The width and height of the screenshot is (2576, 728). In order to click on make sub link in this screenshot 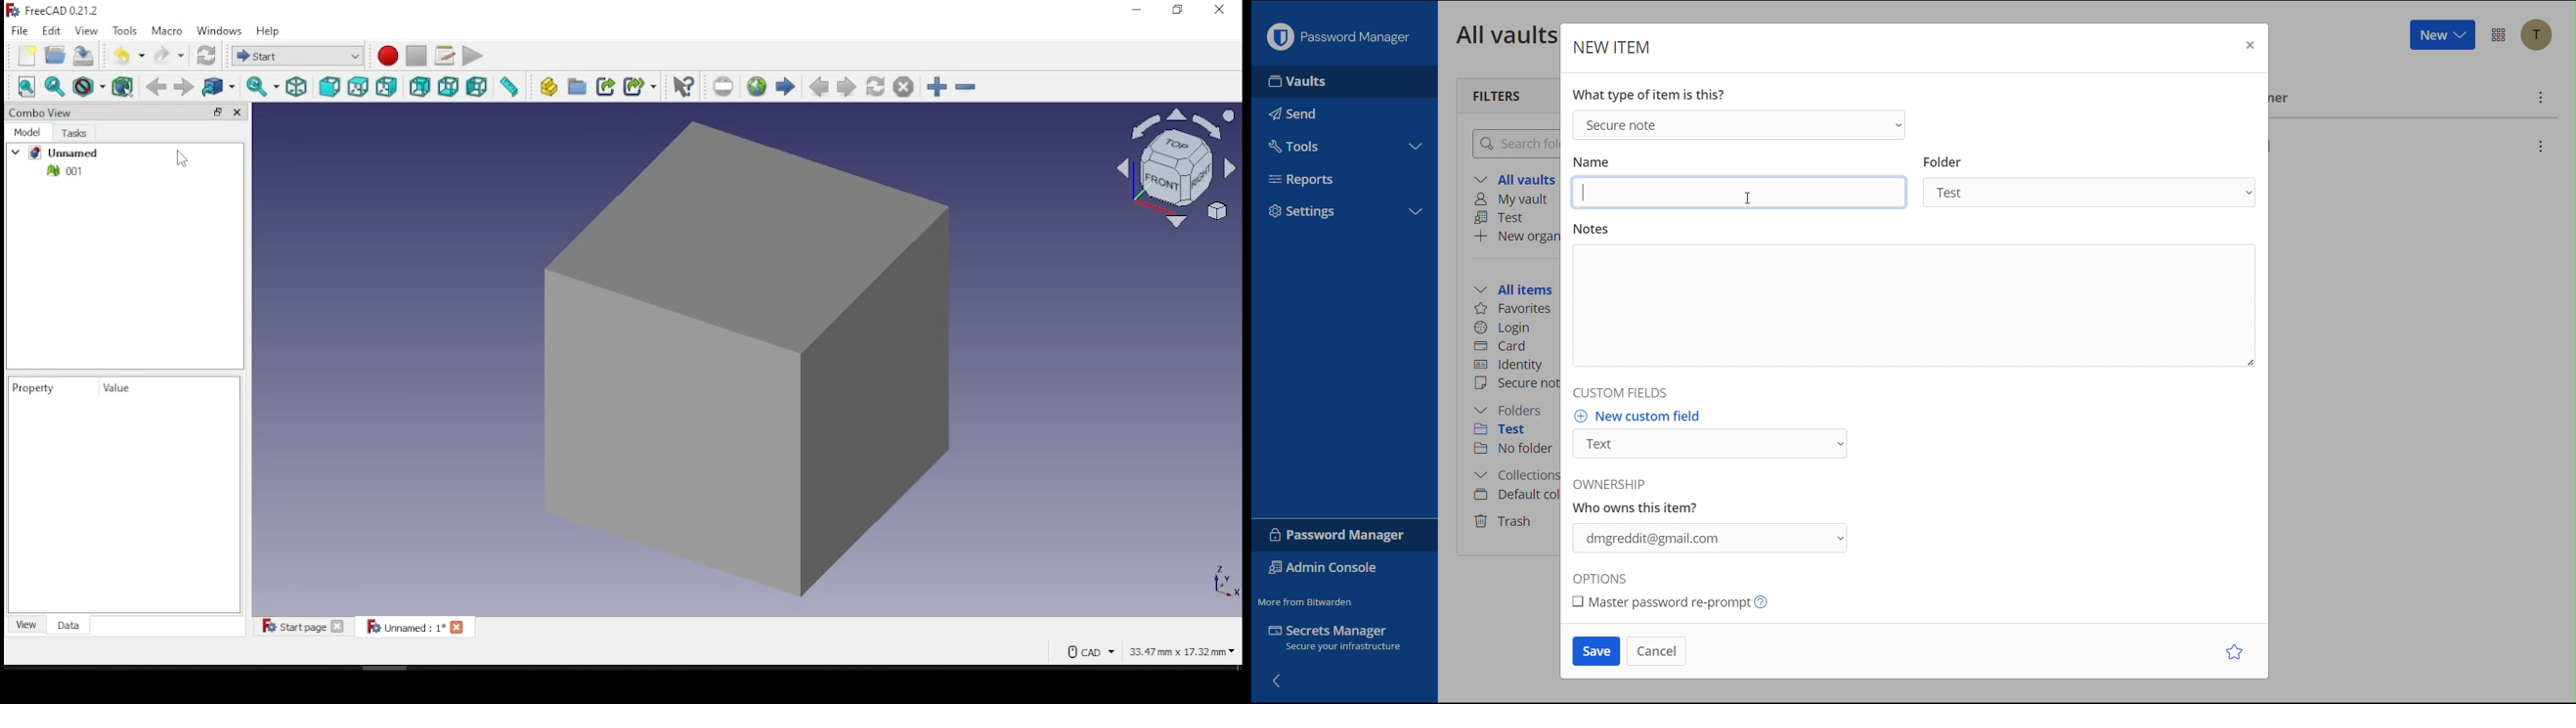, I will do `click(640, 86)`.